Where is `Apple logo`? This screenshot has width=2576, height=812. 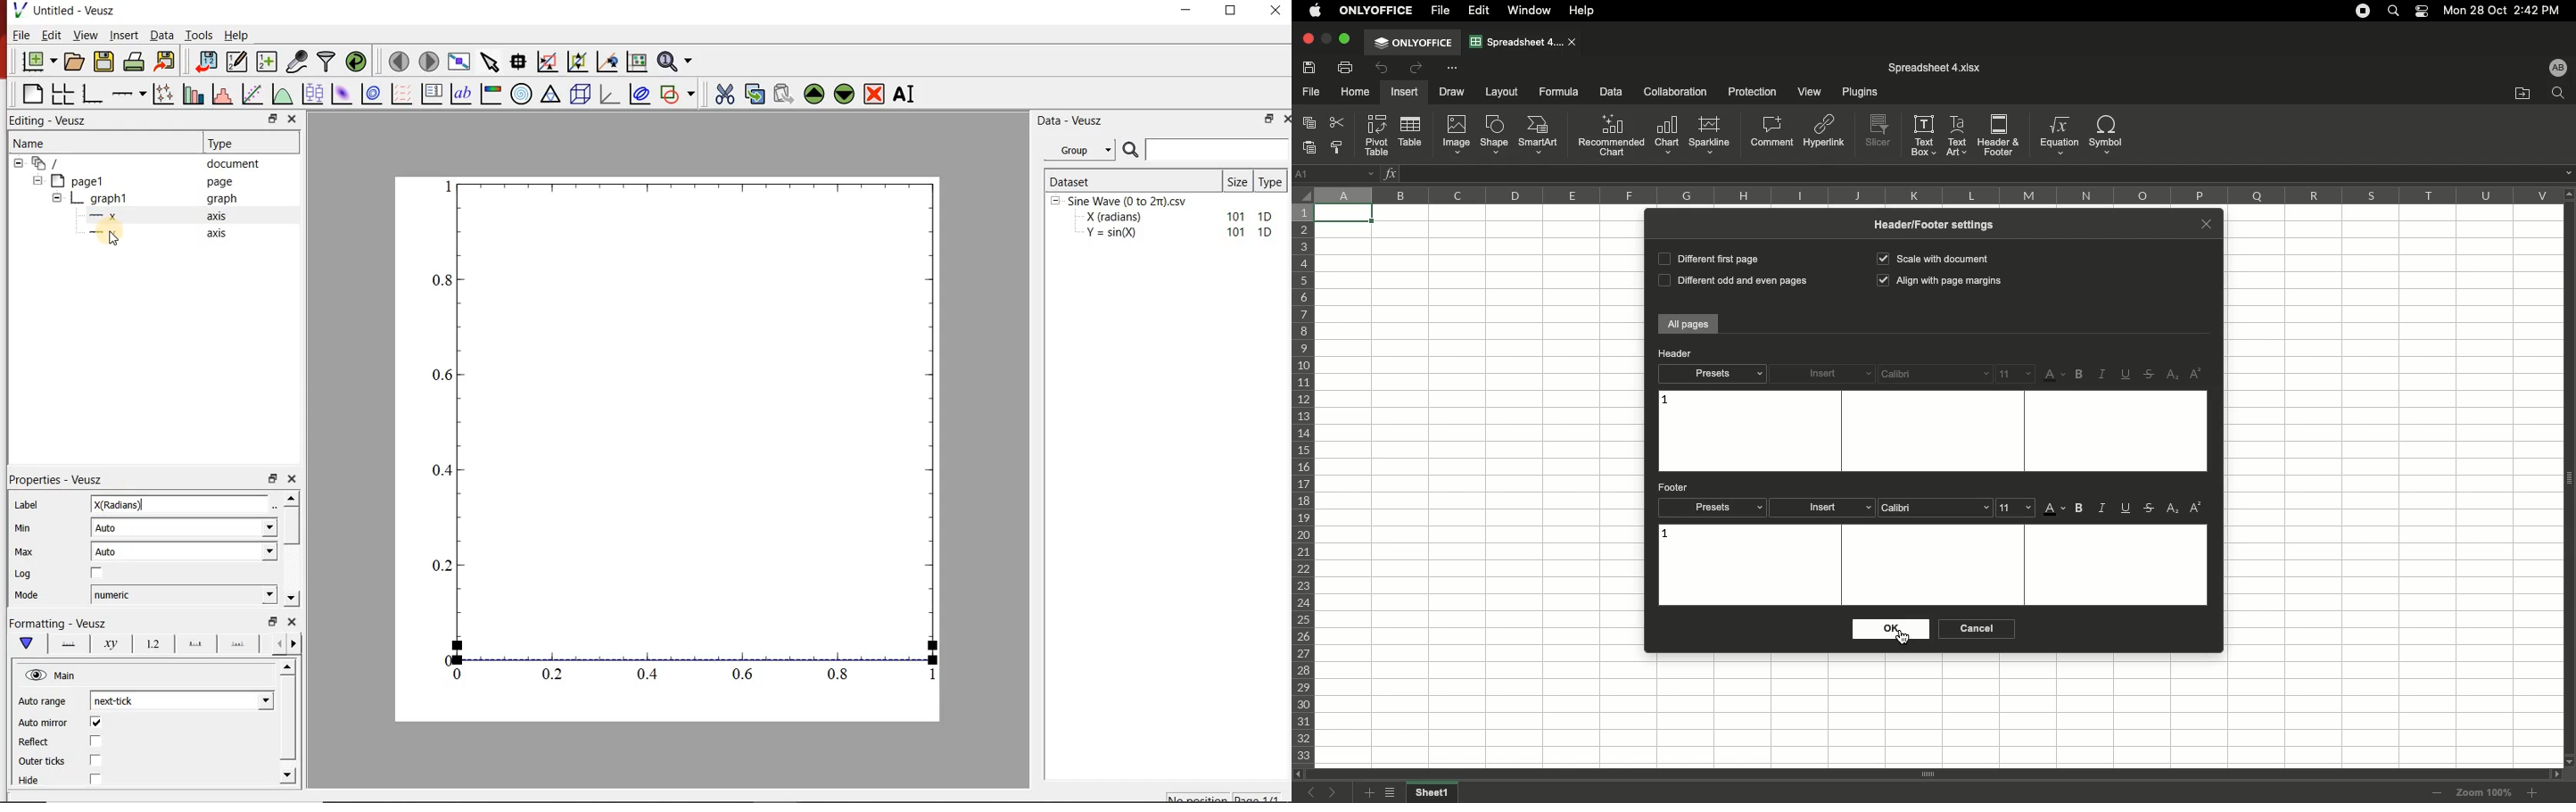 Apple logo is located at coordinates (1316, 10).